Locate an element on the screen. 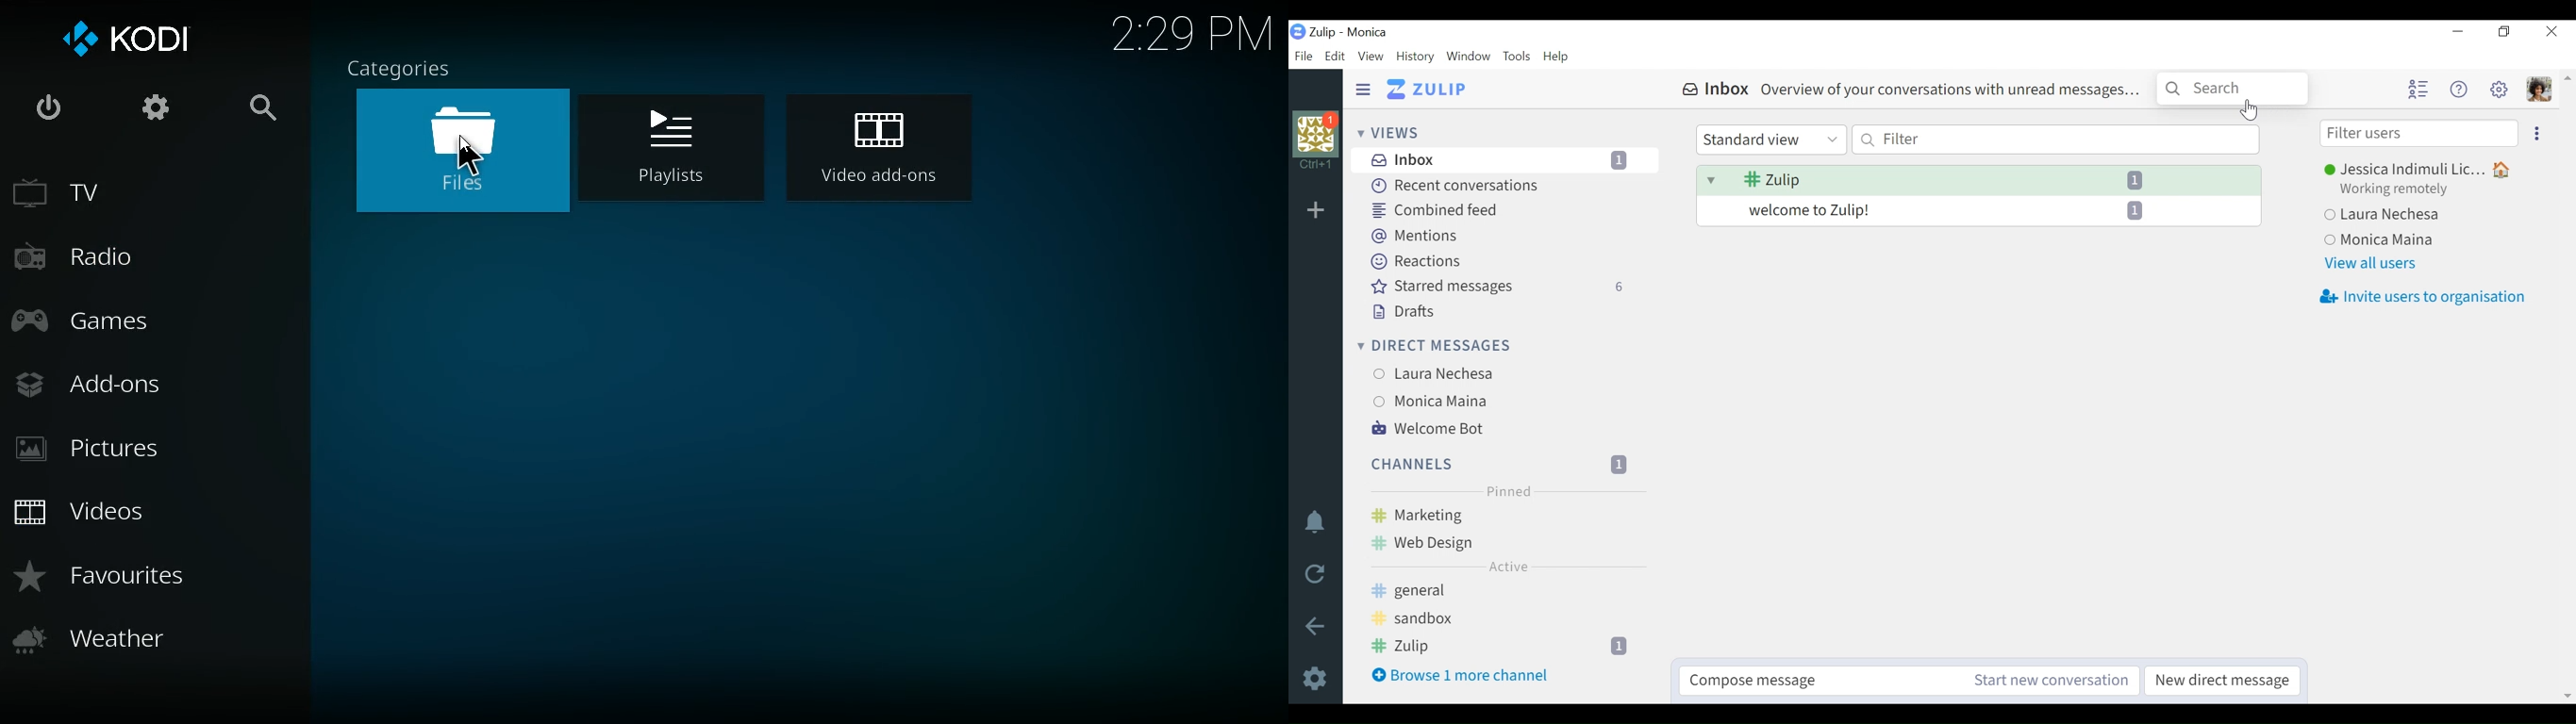 This screenshot has width=2576, height=728. tv is located at coordinates (149, 196).